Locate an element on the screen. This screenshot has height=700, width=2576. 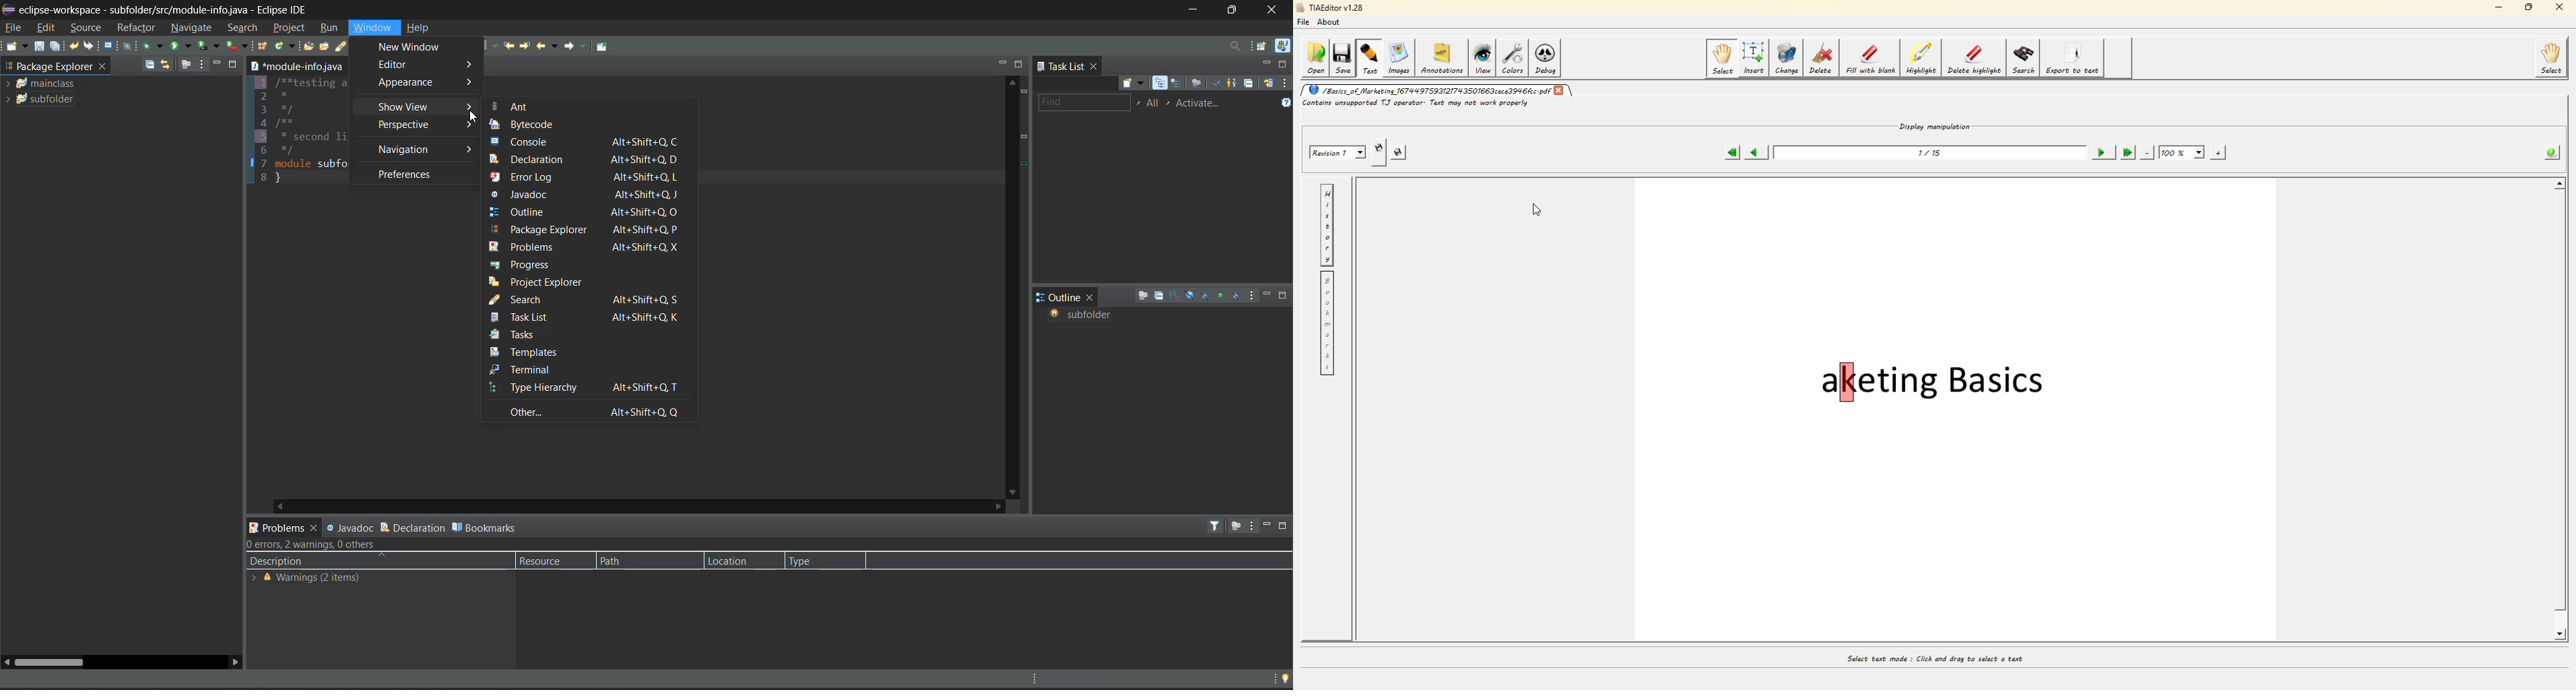
editor is located at coordinates (429, 65).